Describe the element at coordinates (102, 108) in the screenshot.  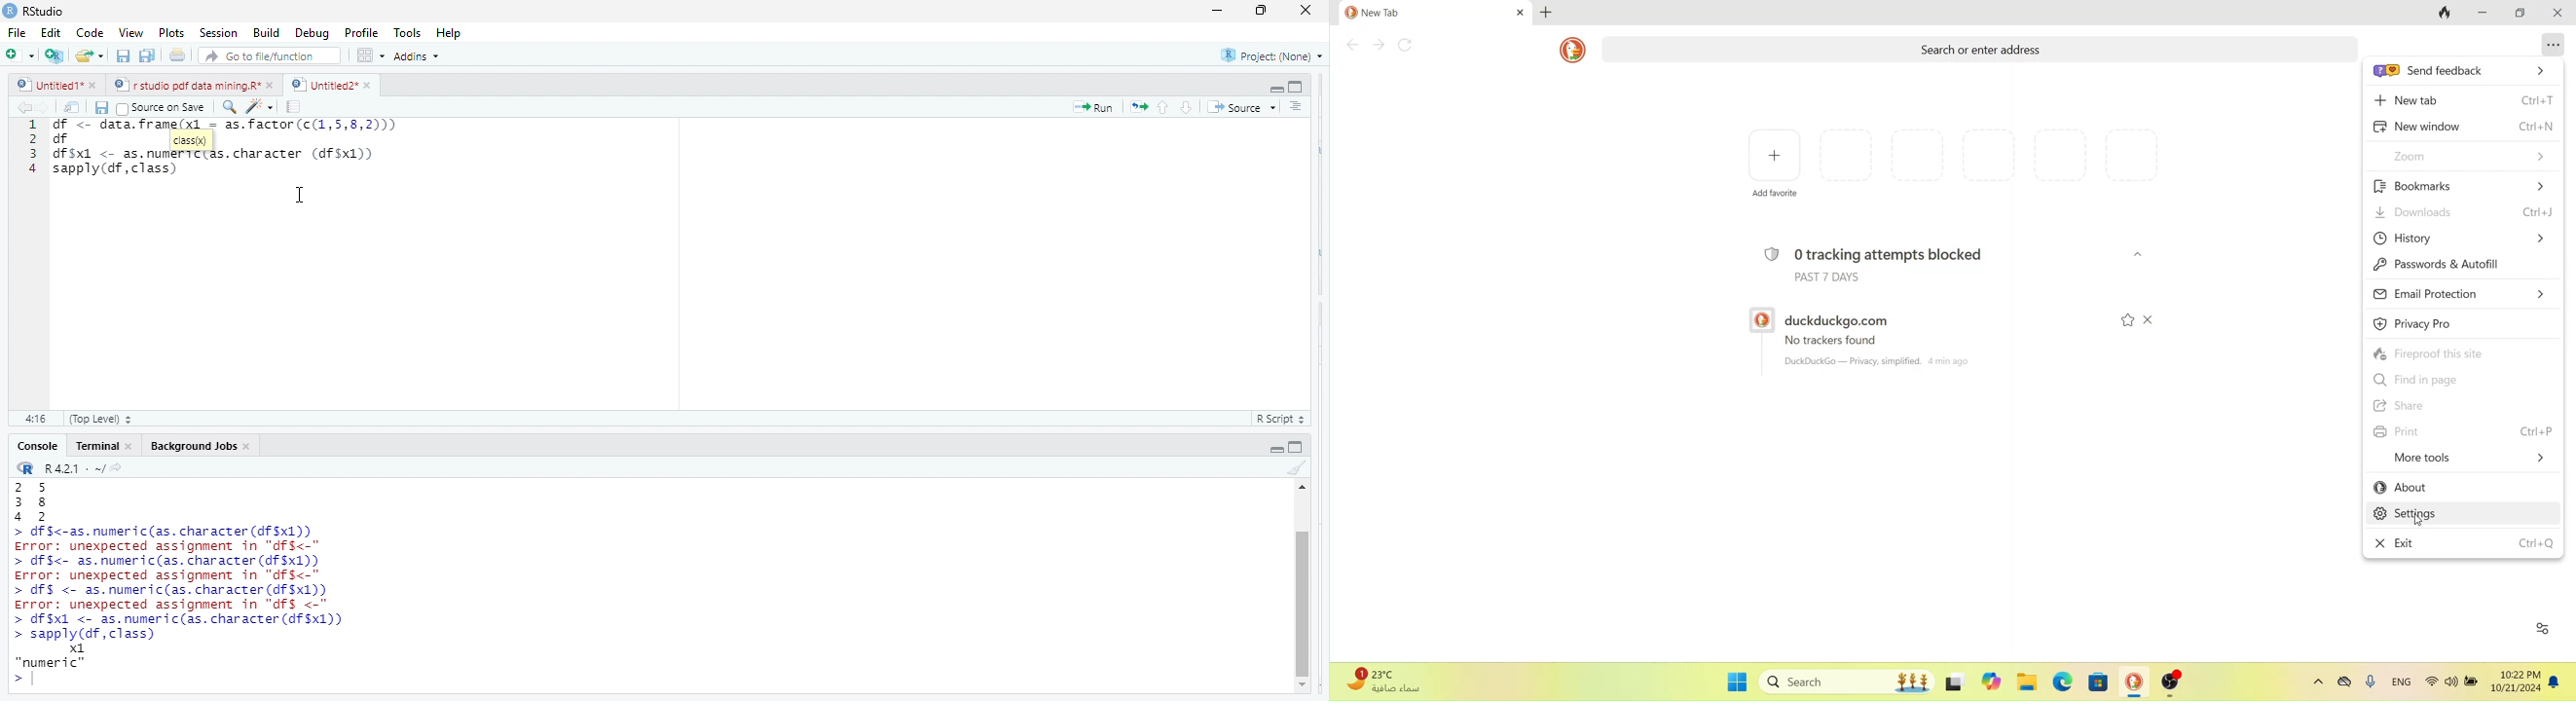
I see `save current document` at that location.